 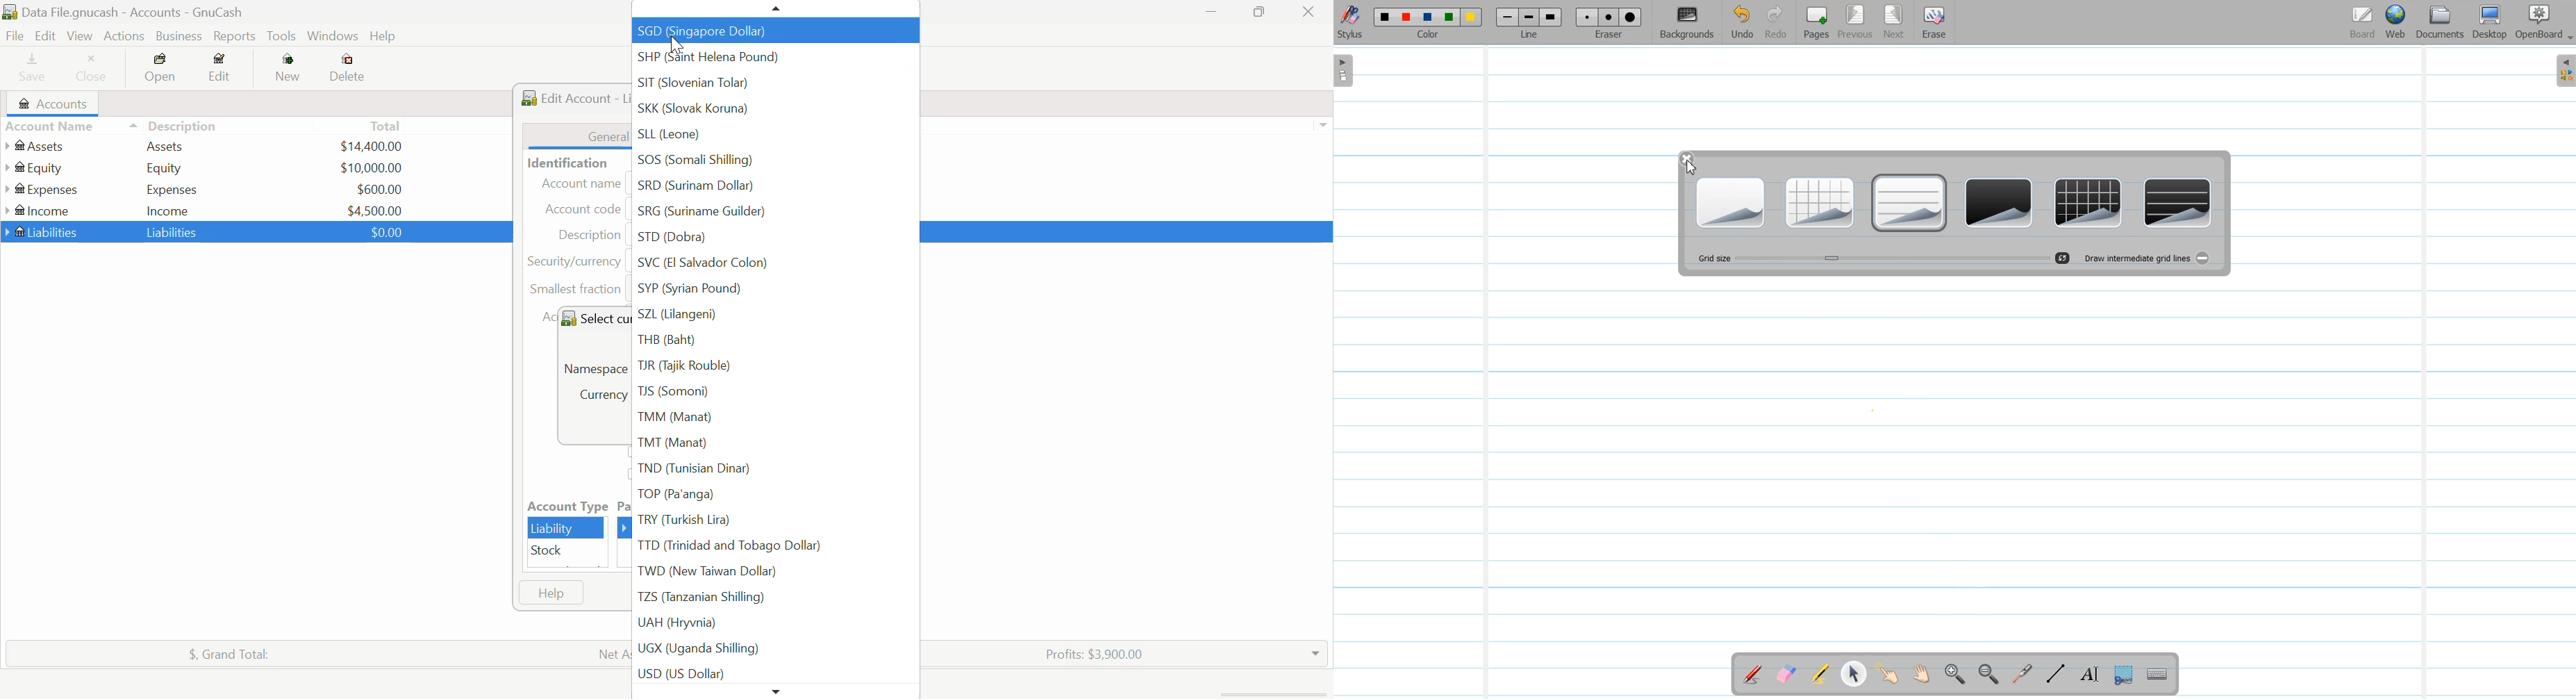 I want to click on USD, so click(x=379, y=189).